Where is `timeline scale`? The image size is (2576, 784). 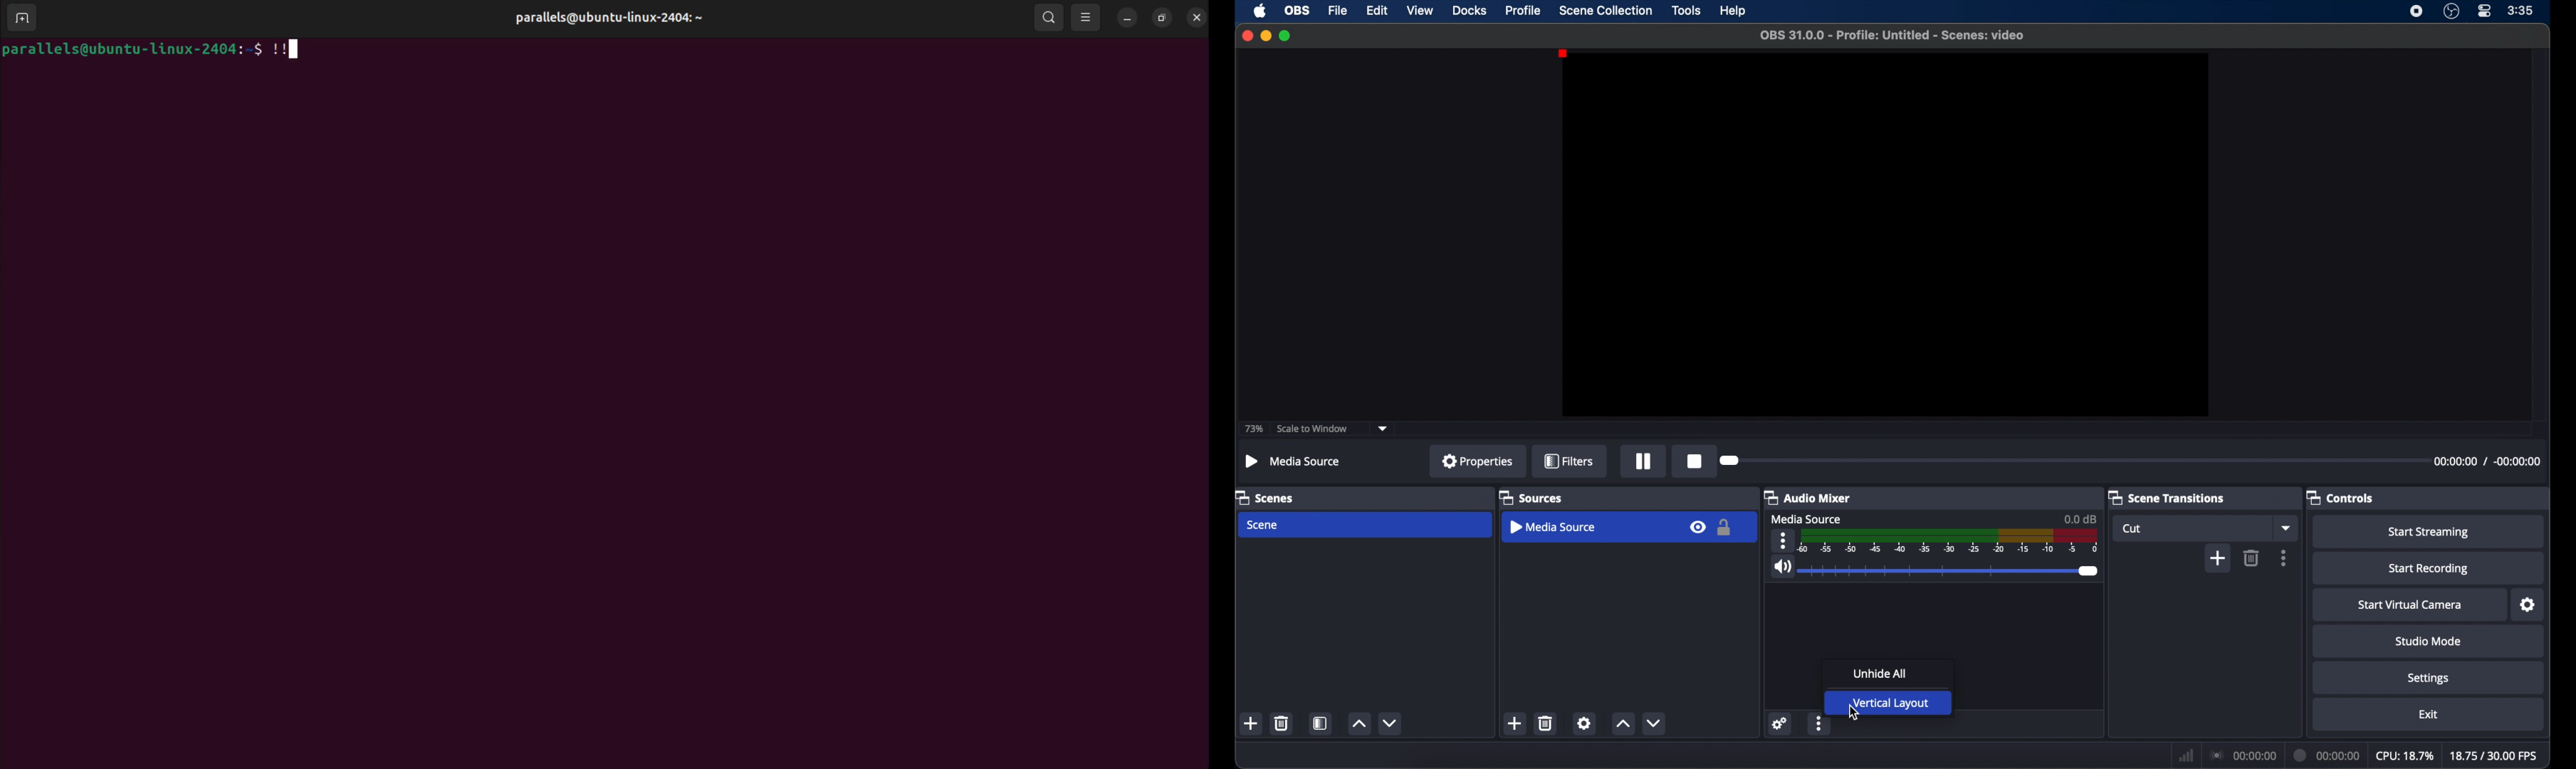 timeline scale is located at coordinates (1947, 541).